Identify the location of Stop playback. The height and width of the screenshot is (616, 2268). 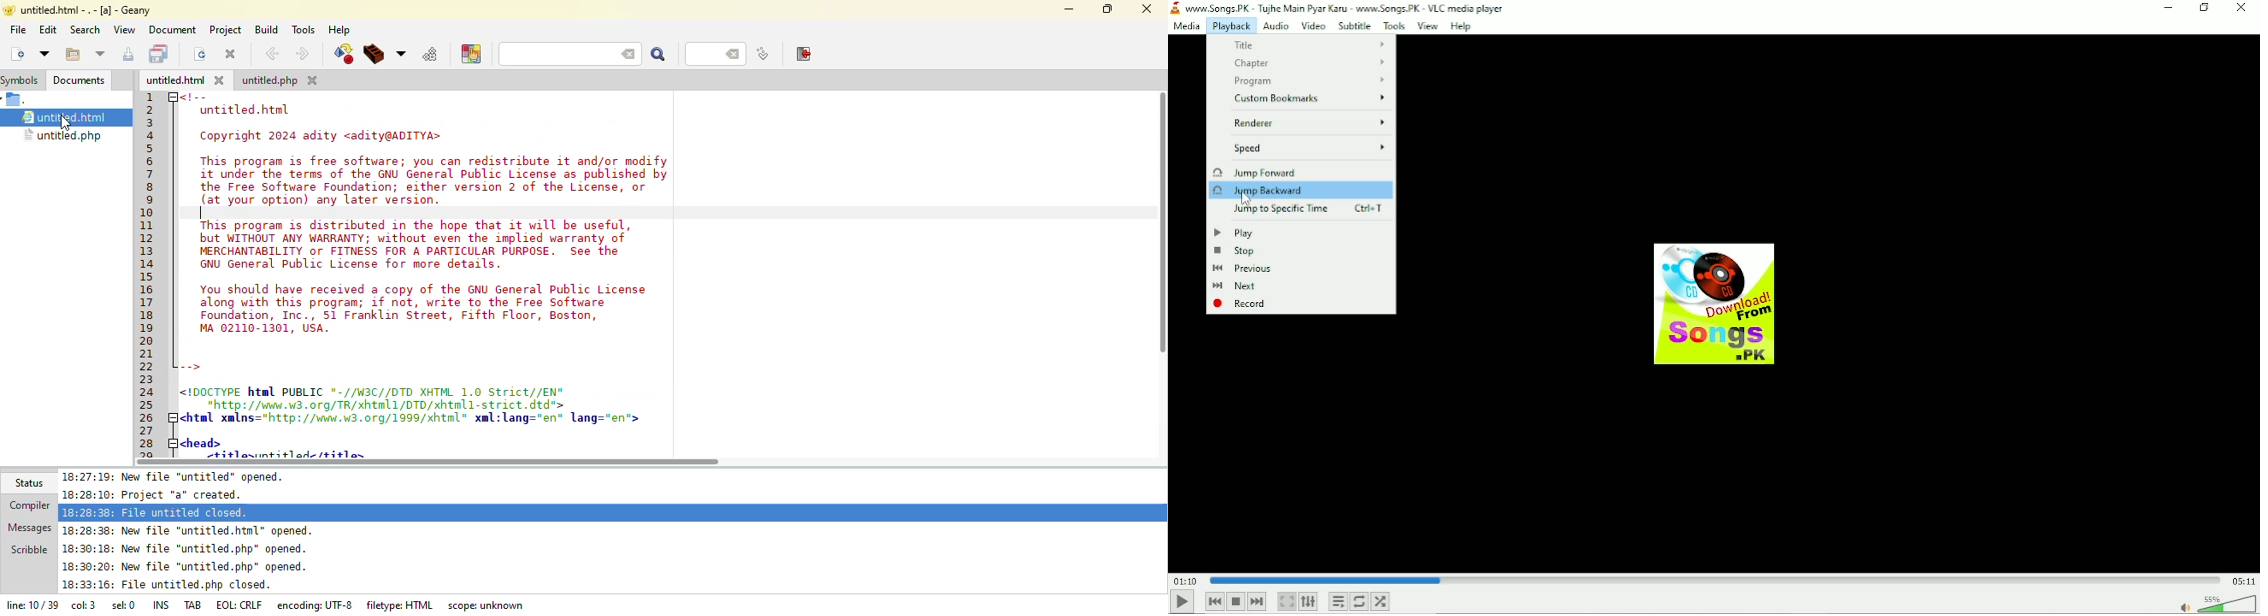
(1236, 602).